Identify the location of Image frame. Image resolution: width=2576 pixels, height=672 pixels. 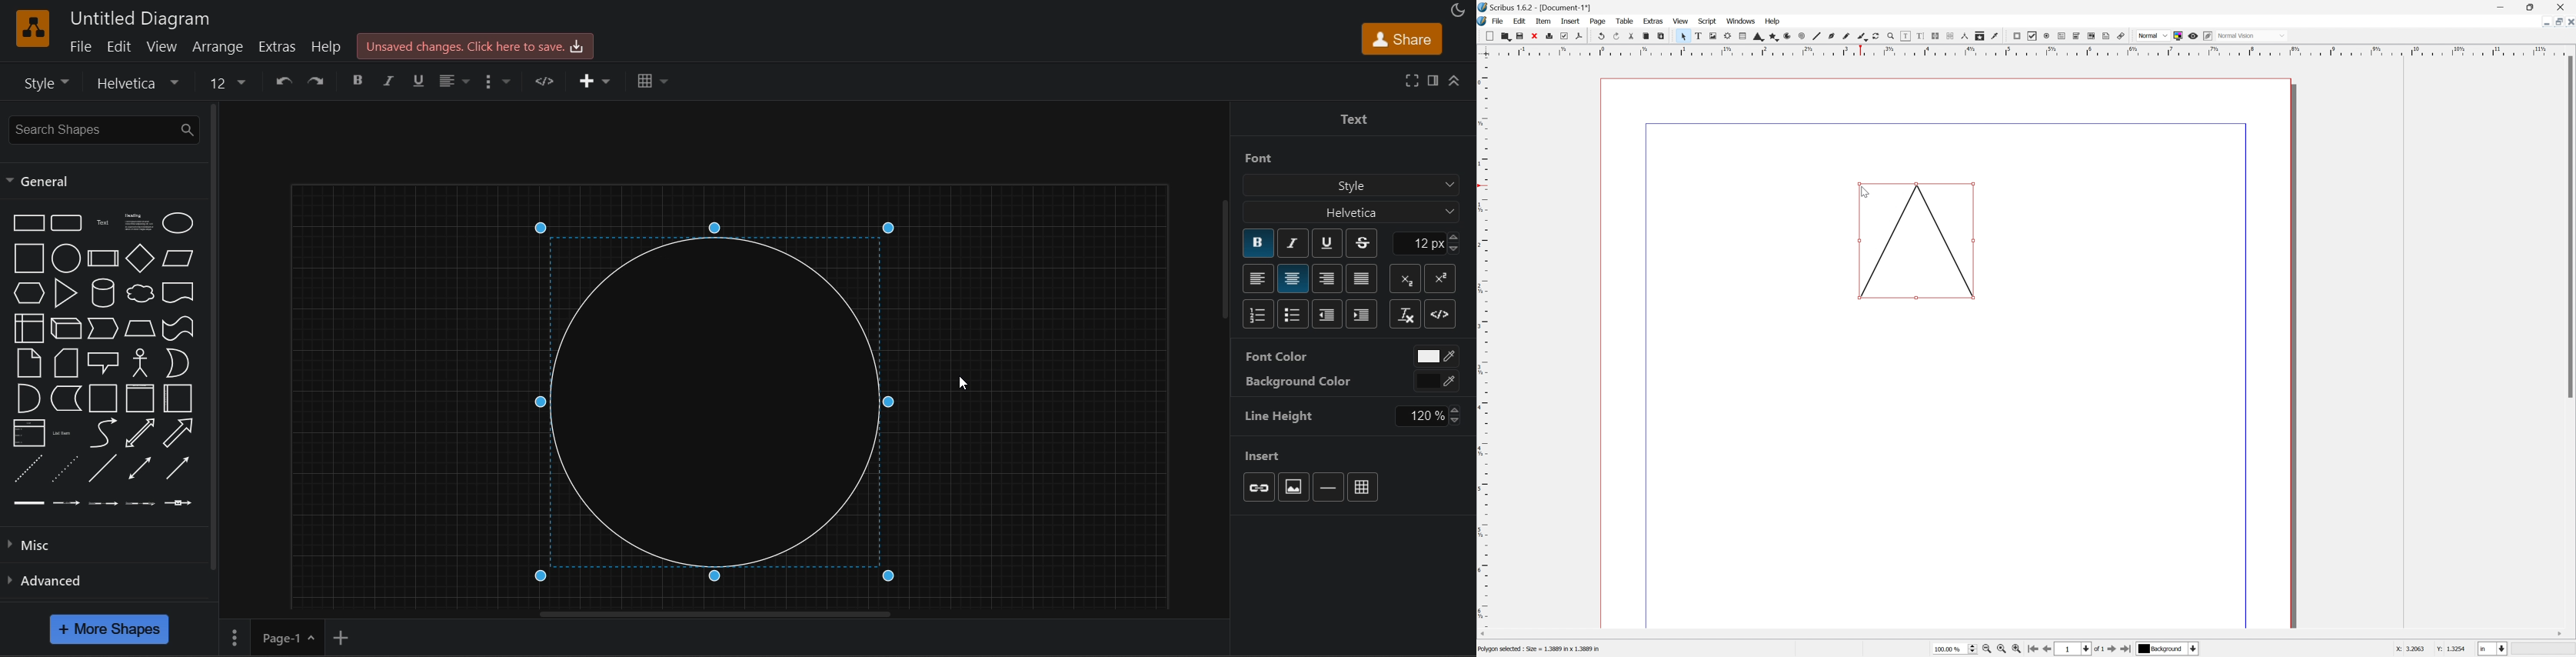
(1713, 35).